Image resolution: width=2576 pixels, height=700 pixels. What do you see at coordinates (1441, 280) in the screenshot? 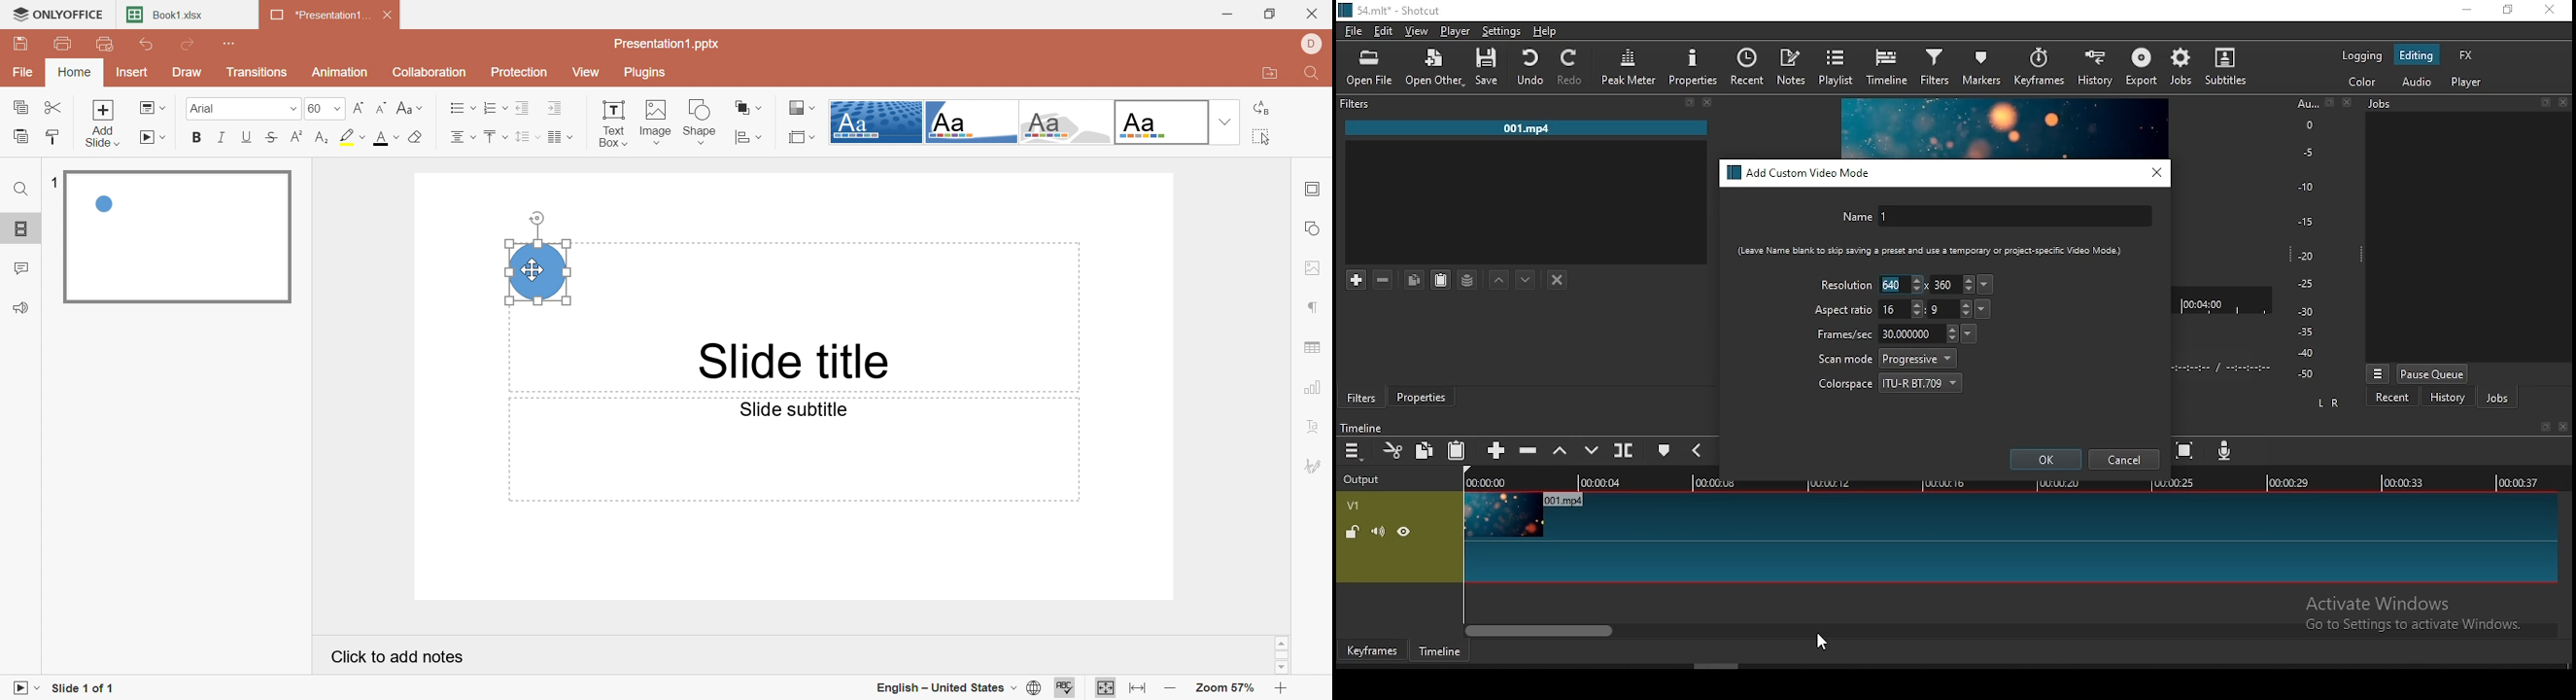
I see `paste` at bounding box center [1441, 280].